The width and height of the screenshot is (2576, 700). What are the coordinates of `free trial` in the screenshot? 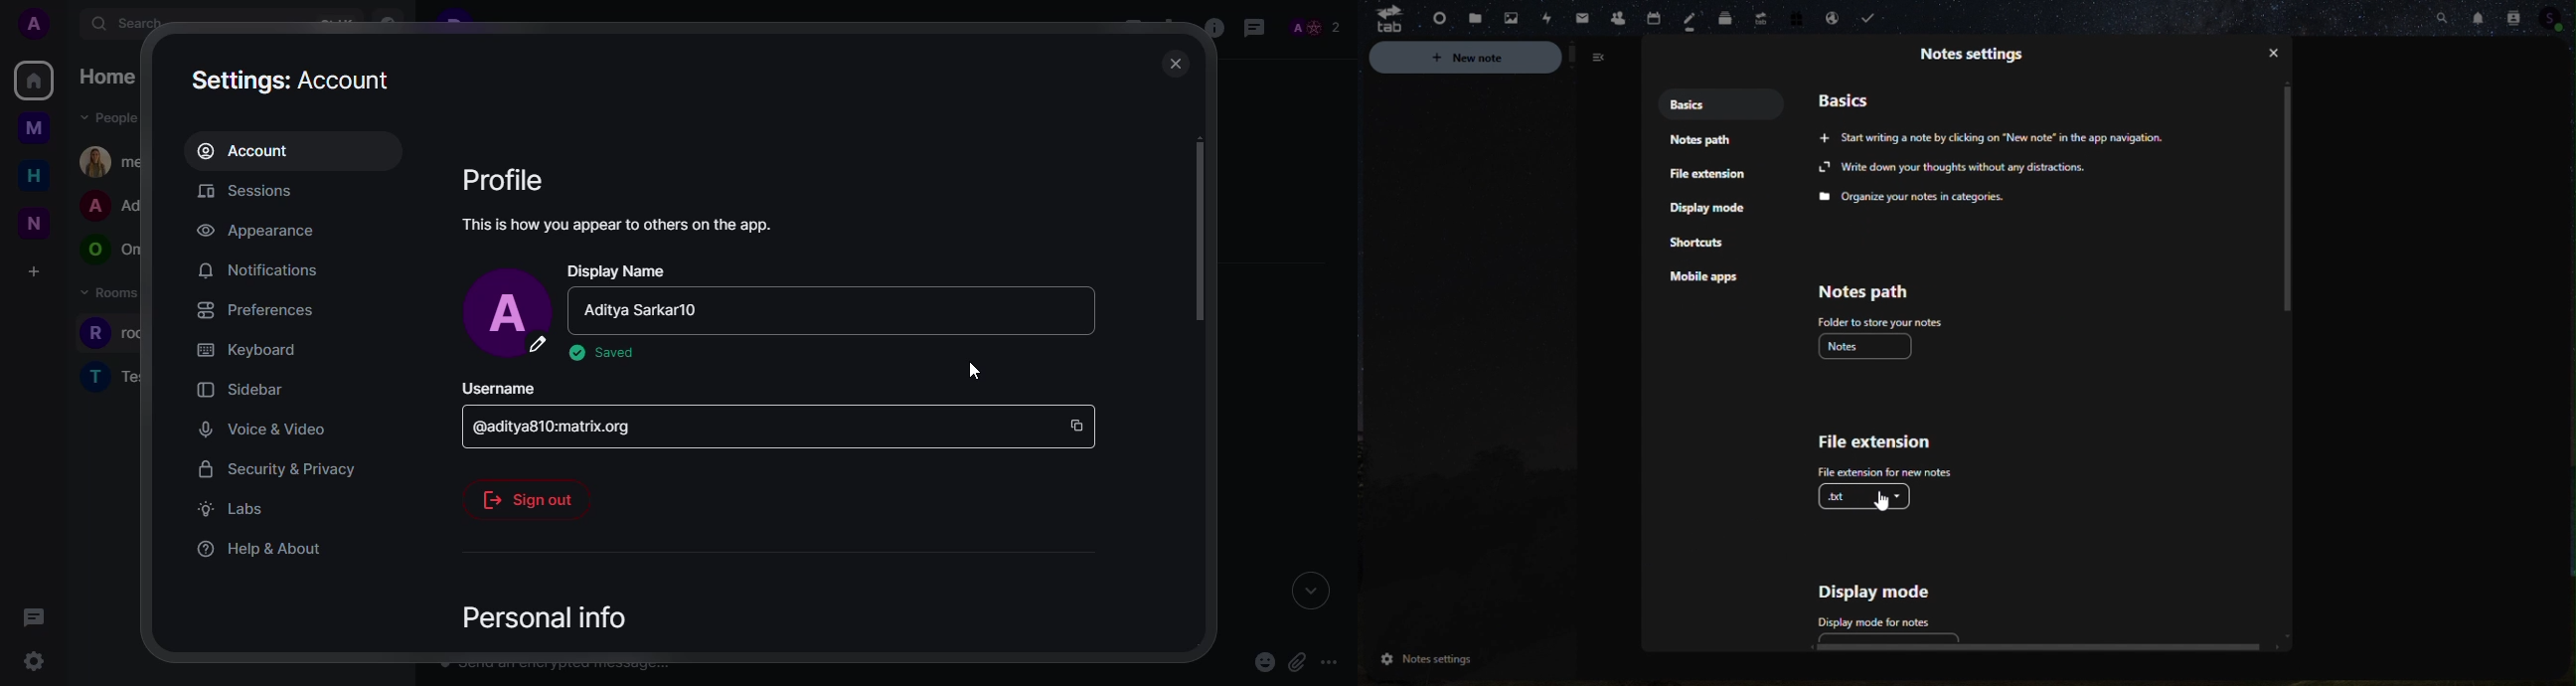 It's located at (1797, 17).